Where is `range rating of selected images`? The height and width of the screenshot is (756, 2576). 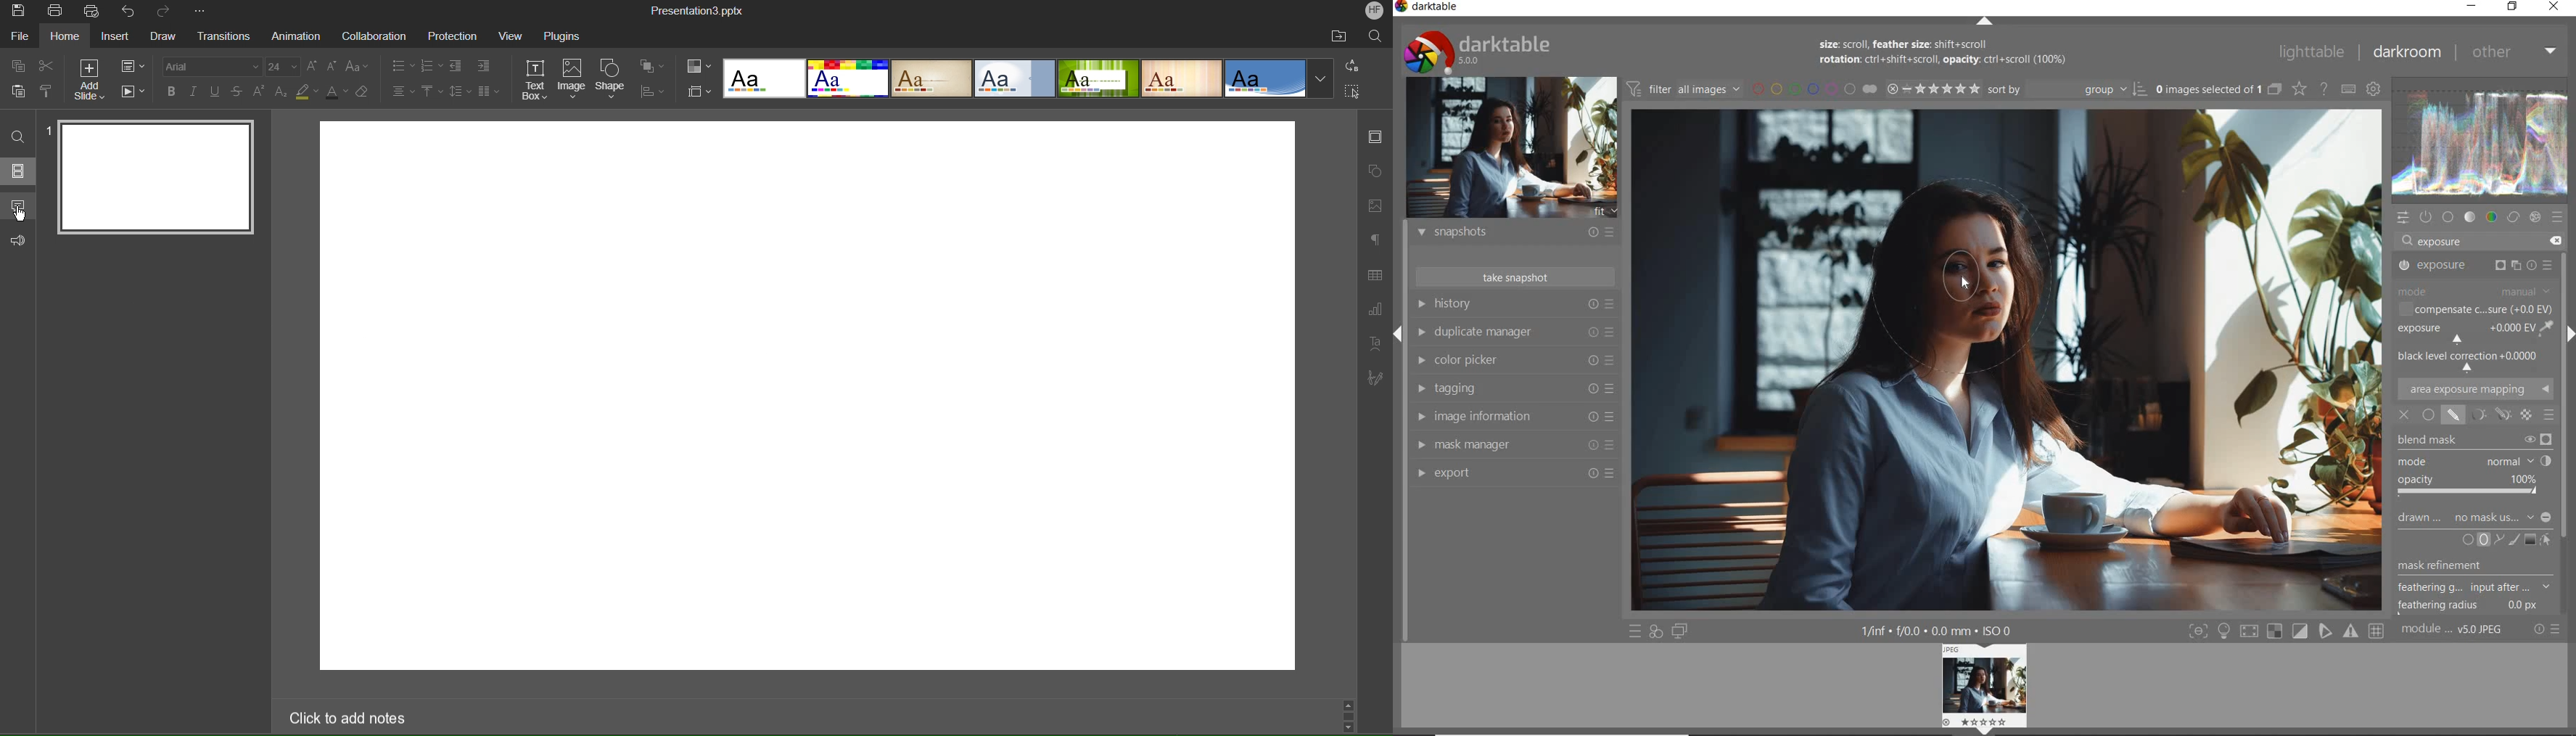
range rating of selected images is located at coordinates (1933, 89).